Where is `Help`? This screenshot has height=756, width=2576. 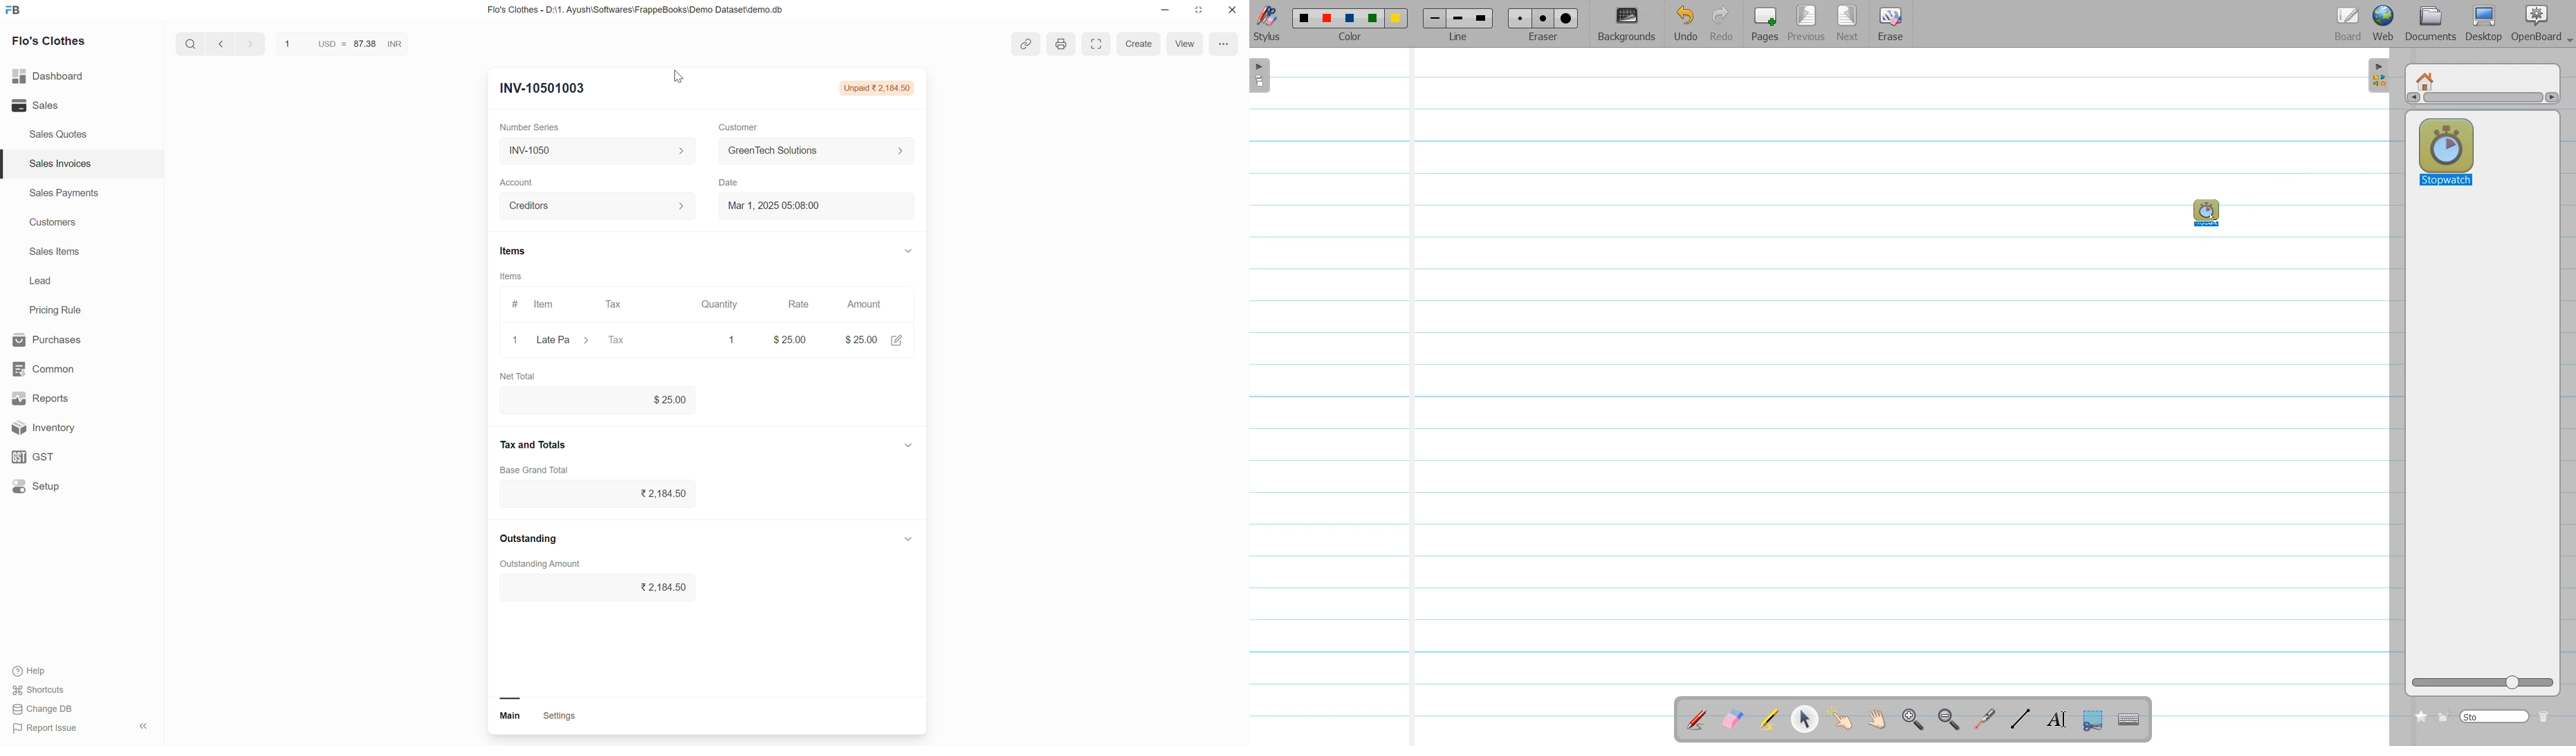
Help is located at coordinates (53, 671).